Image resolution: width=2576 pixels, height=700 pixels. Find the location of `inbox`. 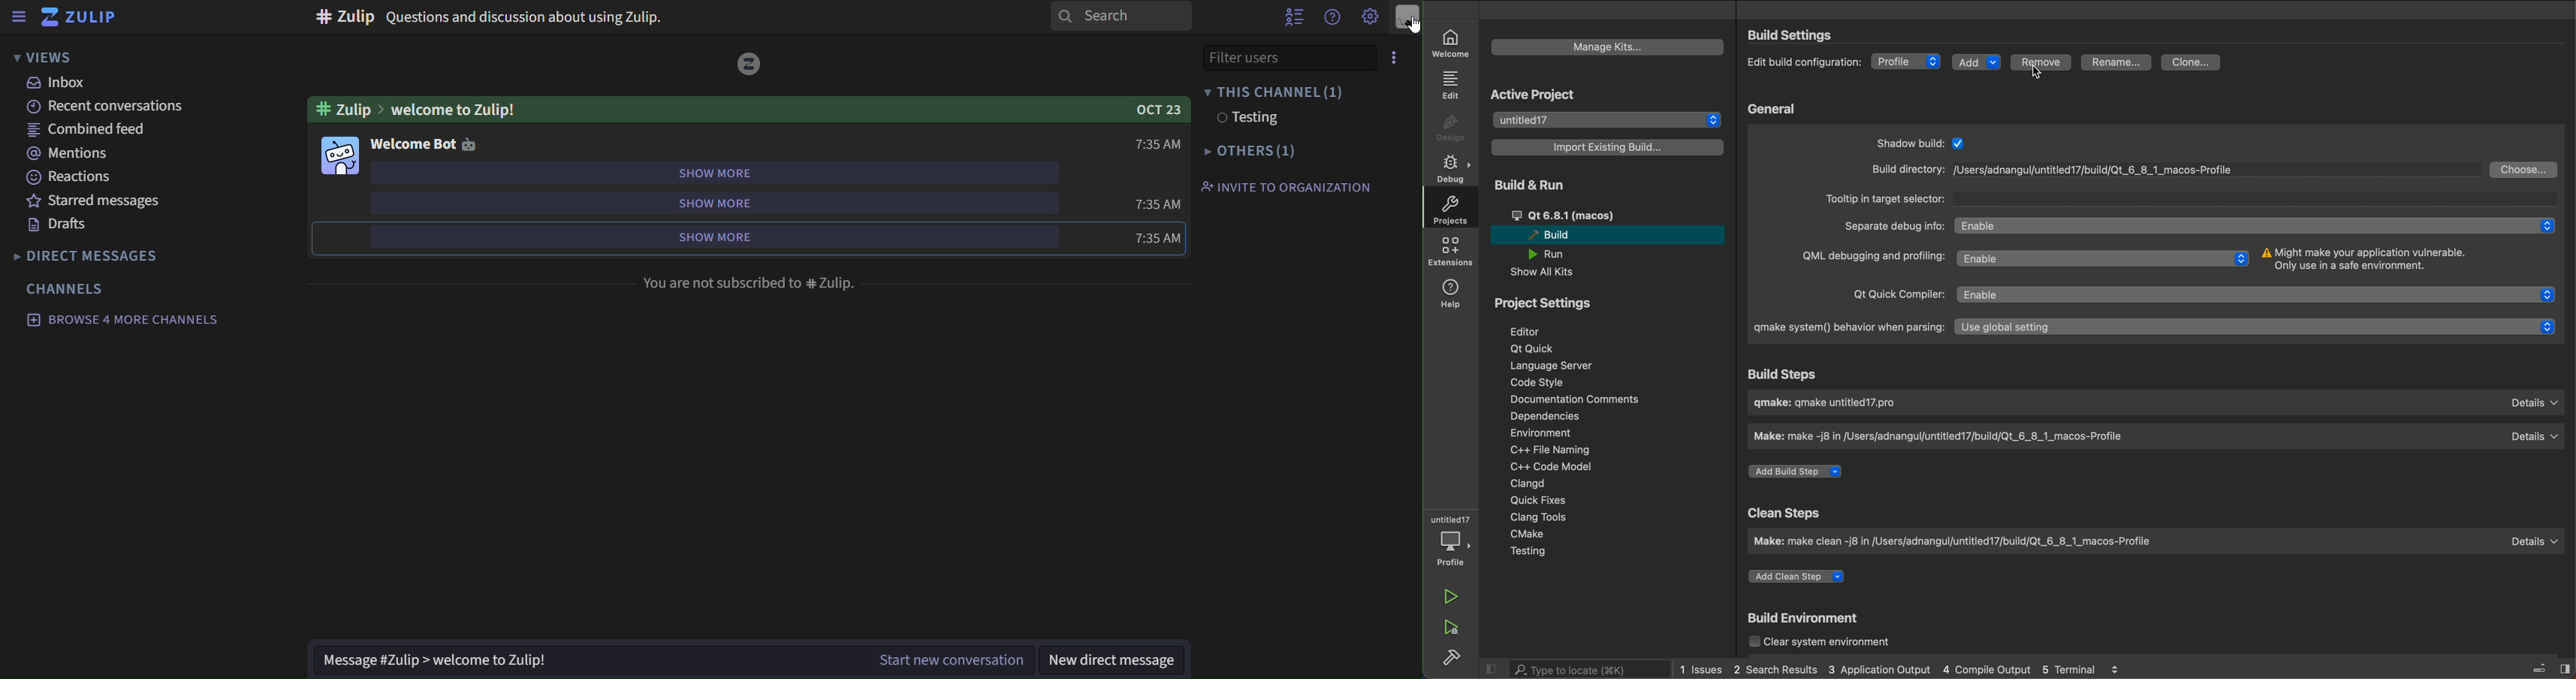

inbox is located at coordinates (58, 84).